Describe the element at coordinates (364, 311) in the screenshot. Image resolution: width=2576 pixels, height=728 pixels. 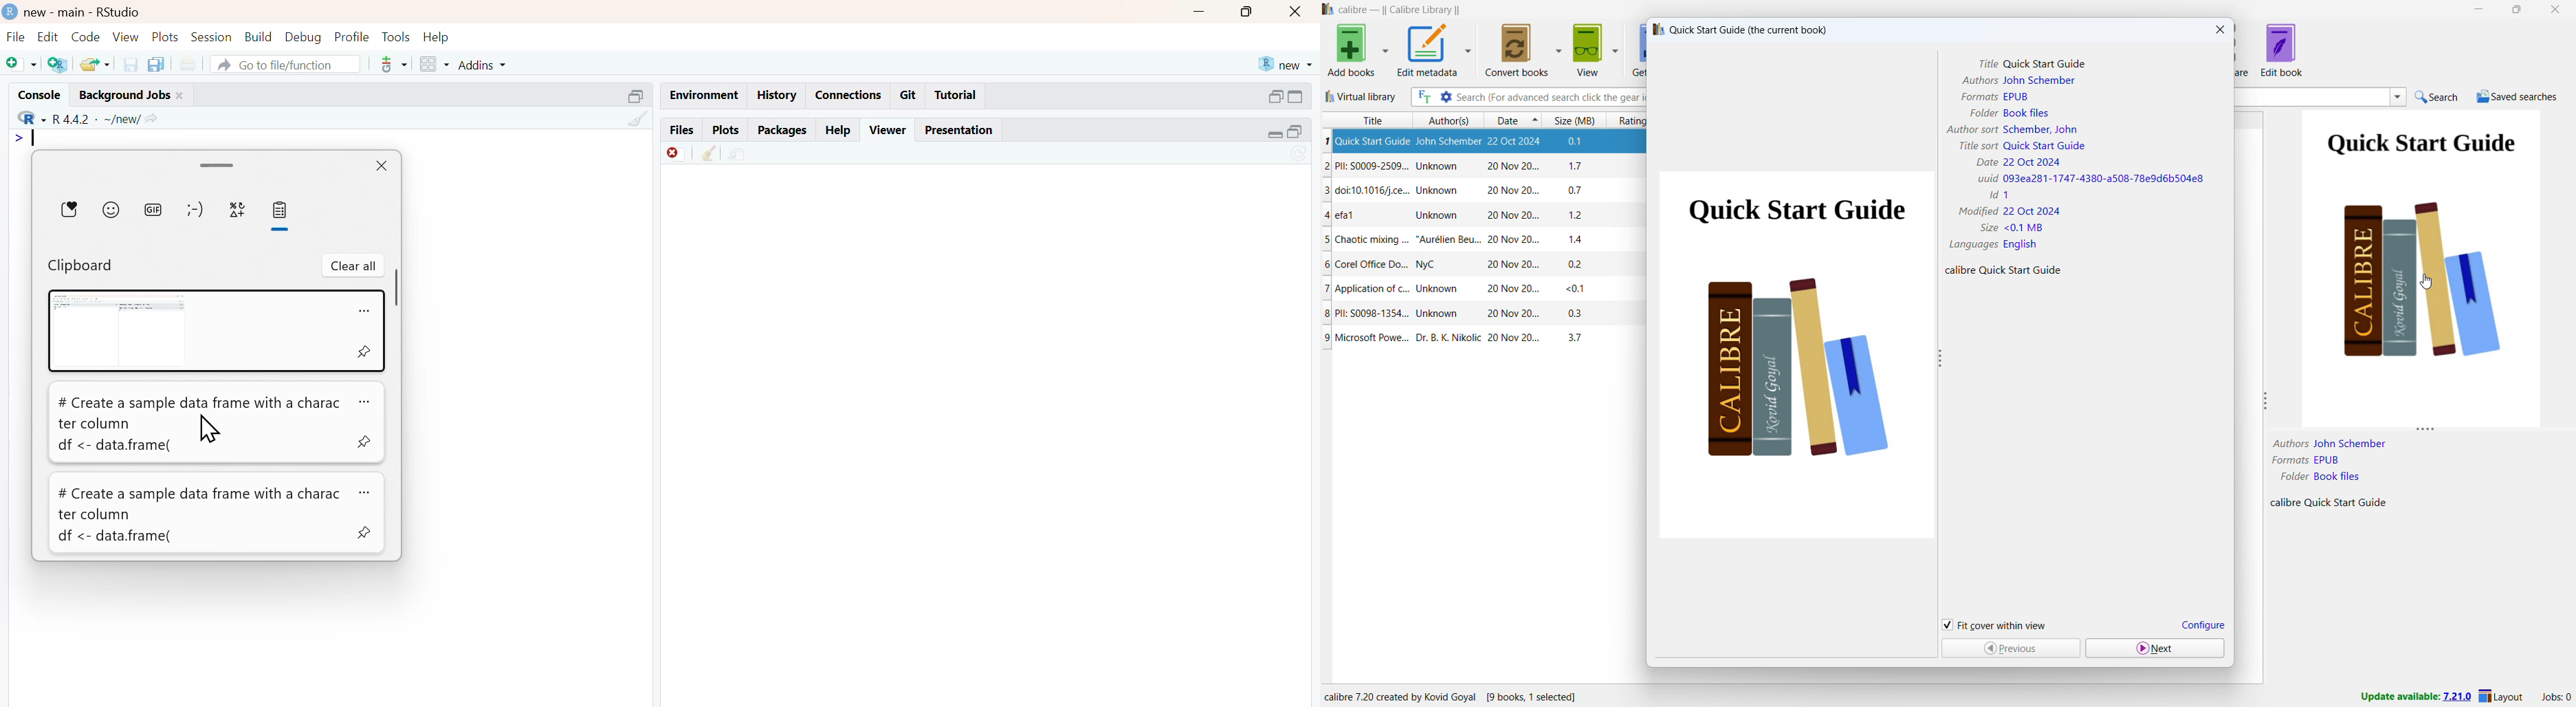
I see `more` at that location.